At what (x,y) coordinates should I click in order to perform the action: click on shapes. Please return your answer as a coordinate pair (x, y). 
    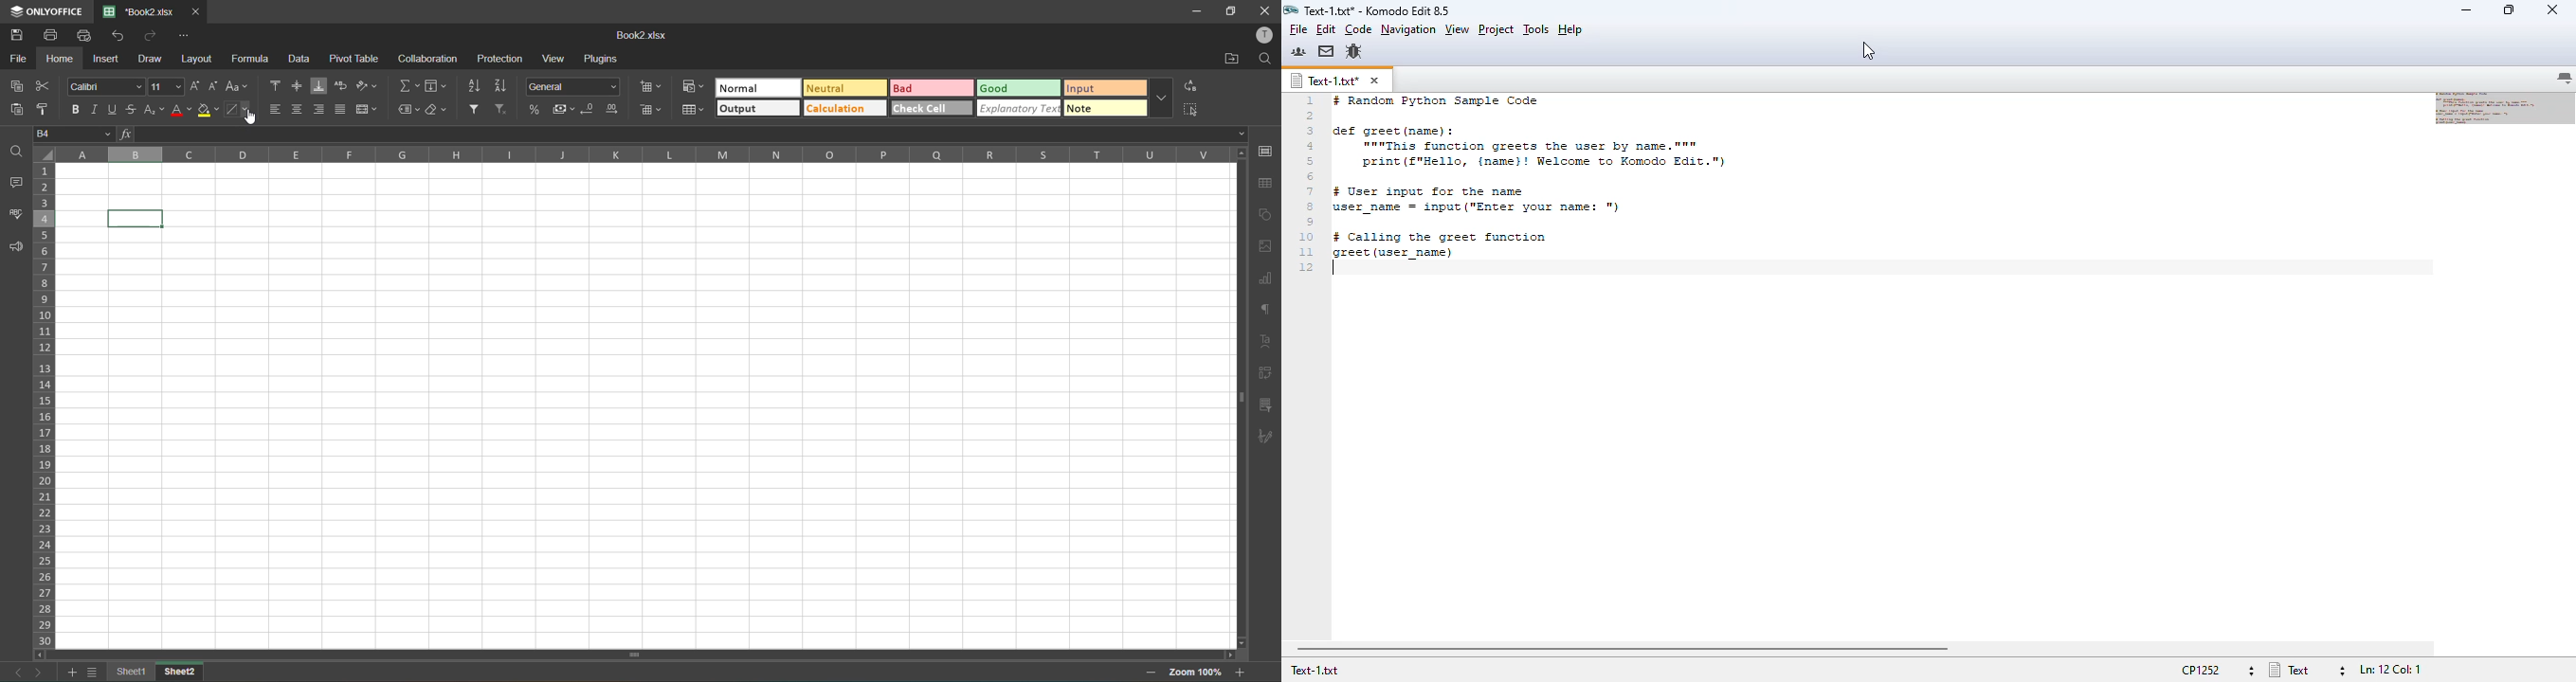
    Looking at the image, I should click on (1267, 216).